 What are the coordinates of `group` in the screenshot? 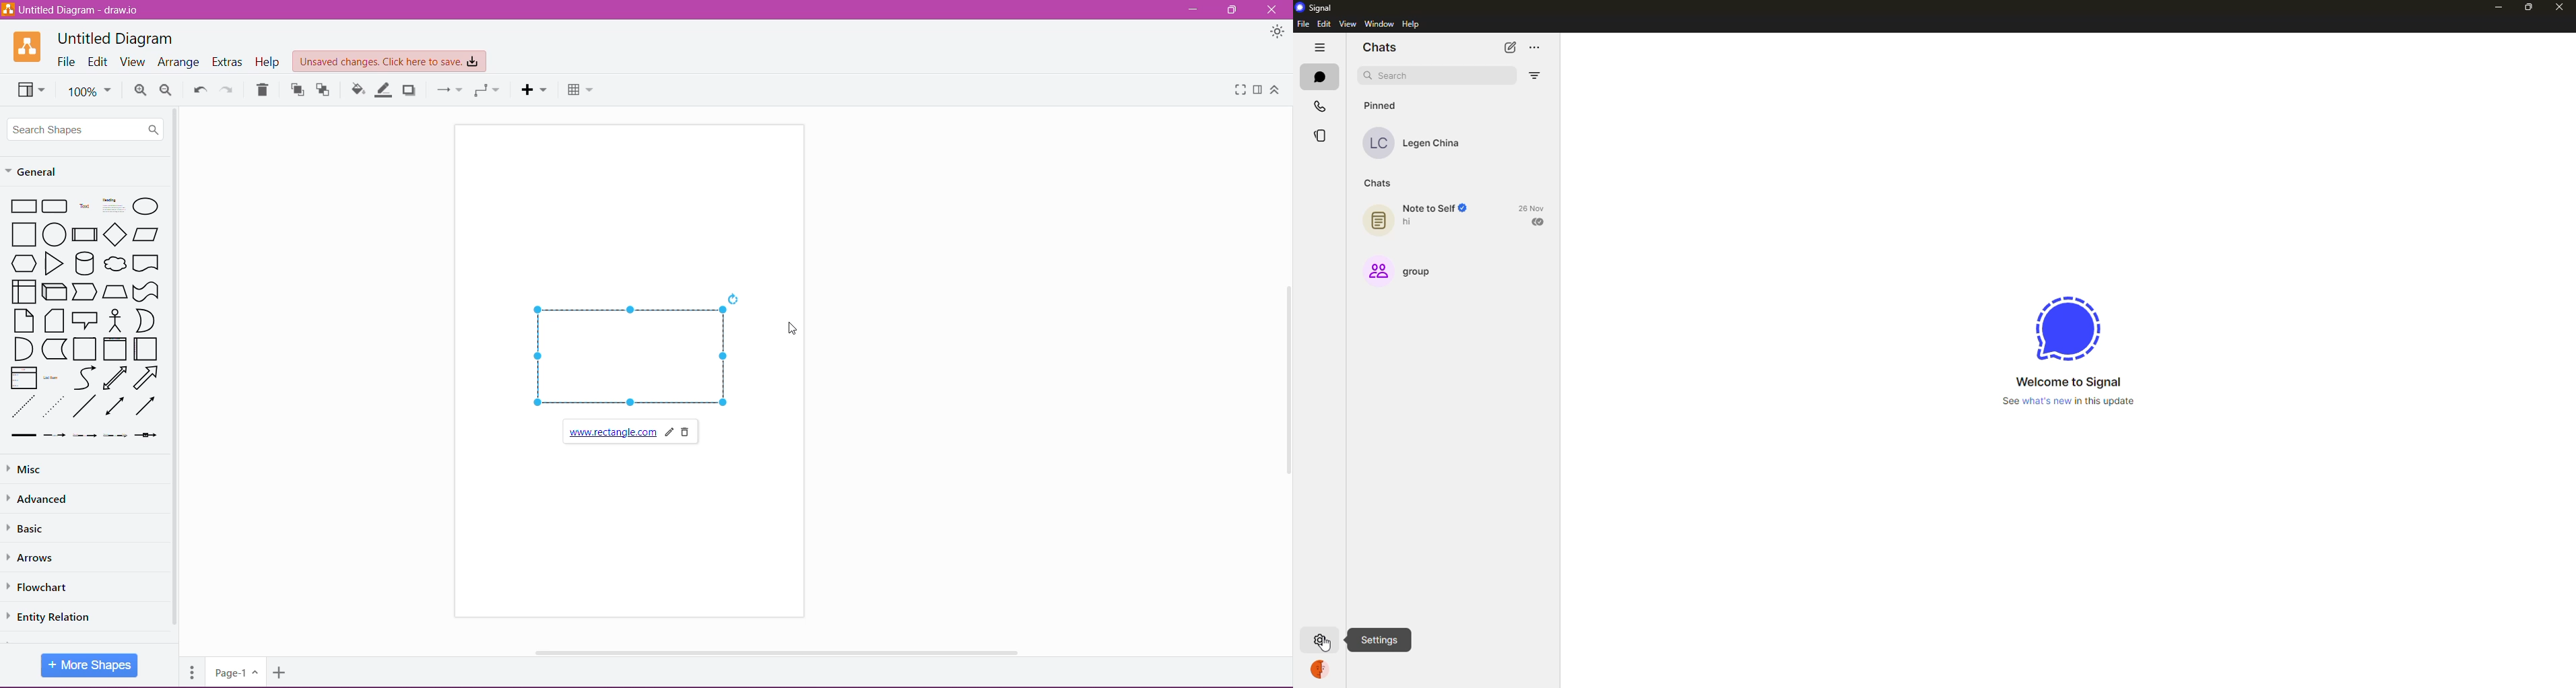 It's located at (1417, 272).